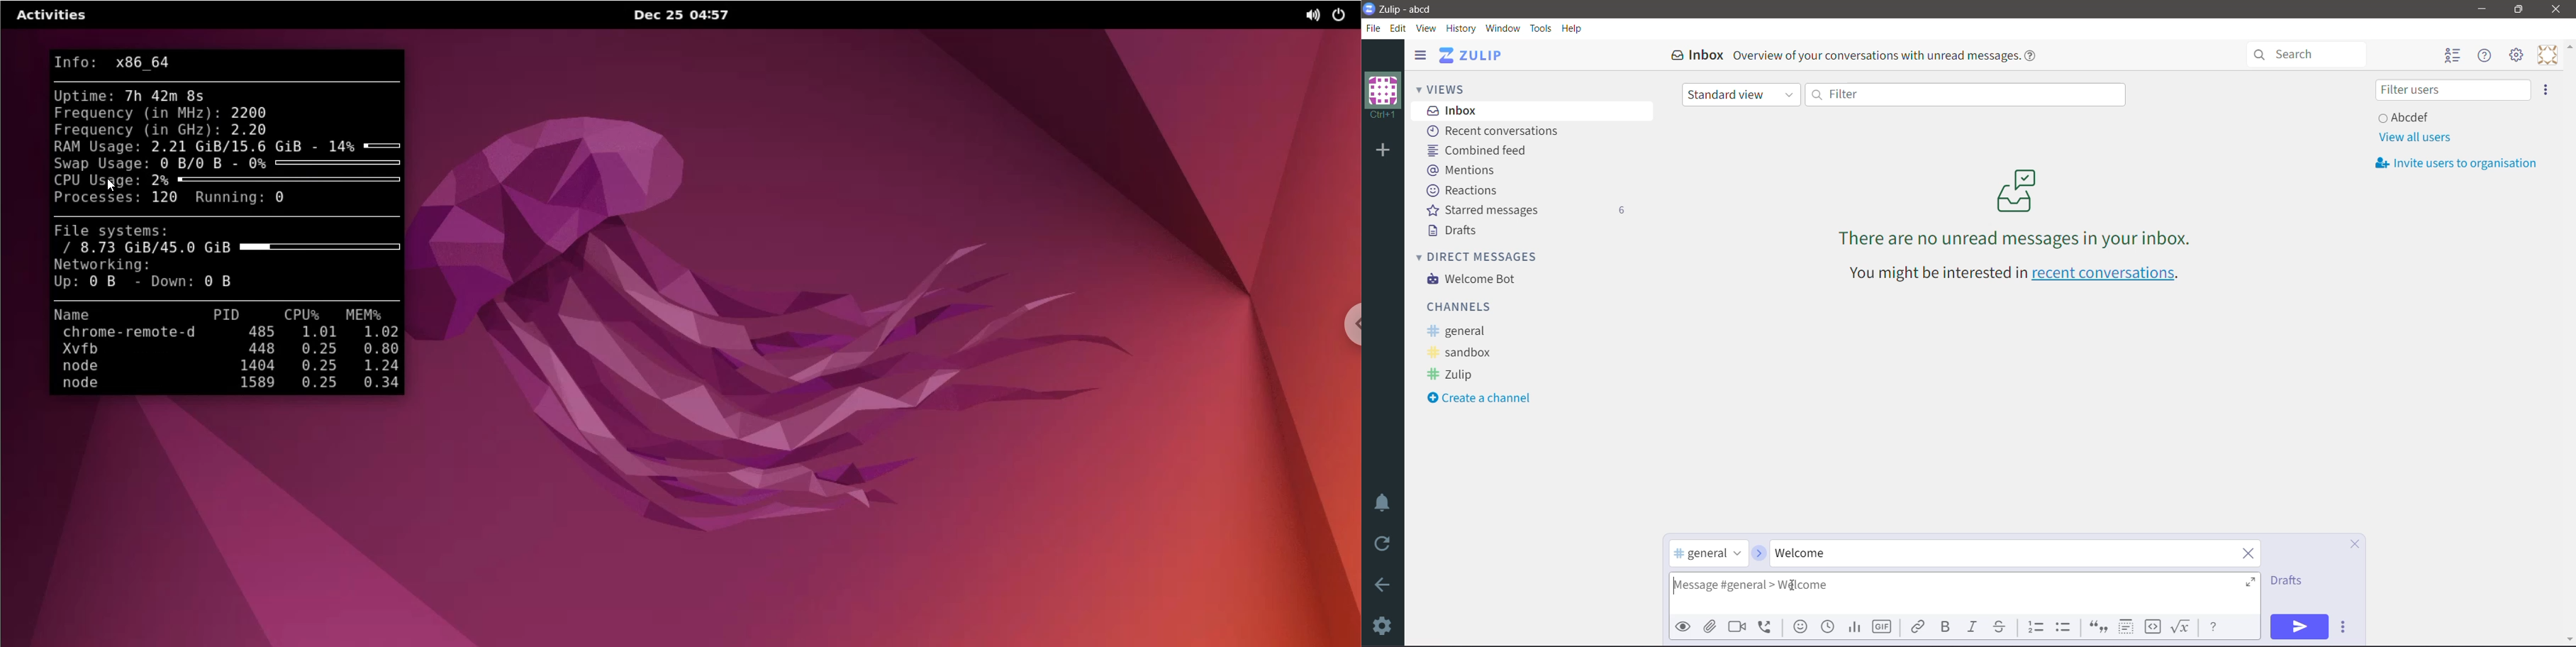 Image resolution: width=2576 pixels, height=672 pixels. I want to click on View, so click(1427, 28).